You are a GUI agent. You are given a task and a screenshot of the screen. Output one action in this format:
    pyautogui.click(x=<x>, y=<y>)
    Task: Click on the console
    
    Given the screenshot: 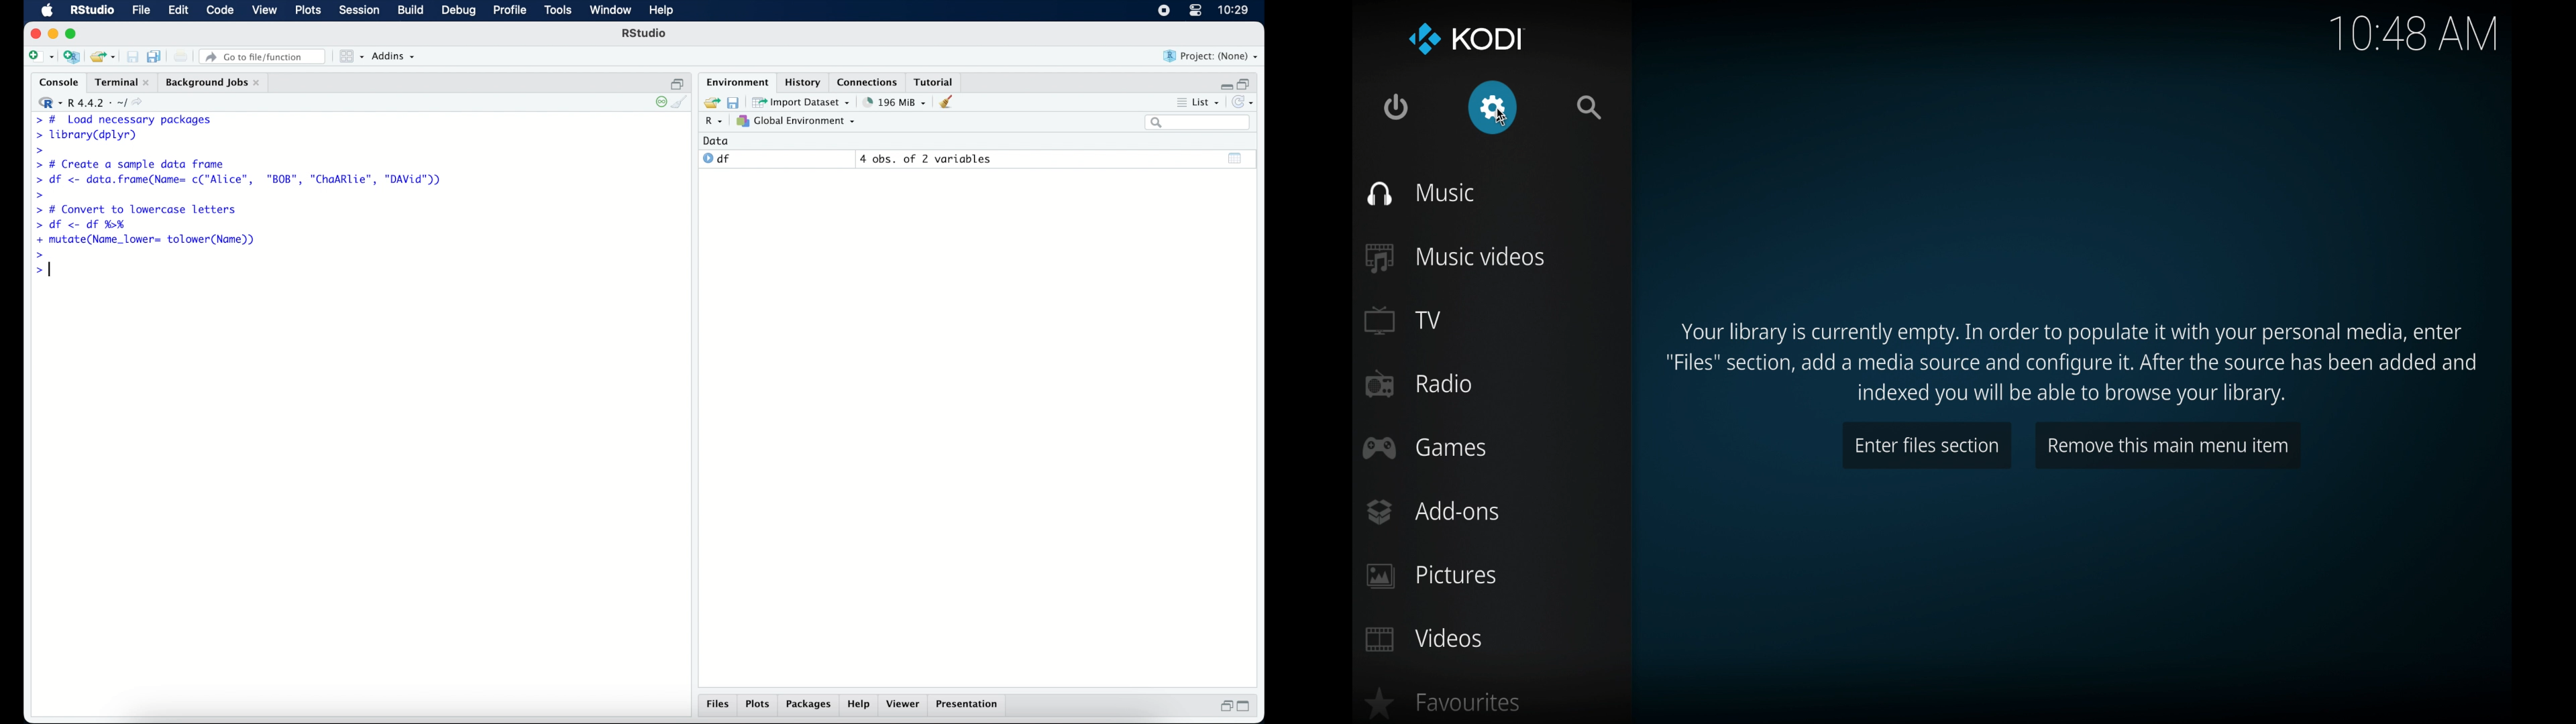 What is the action you would take?
    pyautogui.click(x=56, y=82)
    